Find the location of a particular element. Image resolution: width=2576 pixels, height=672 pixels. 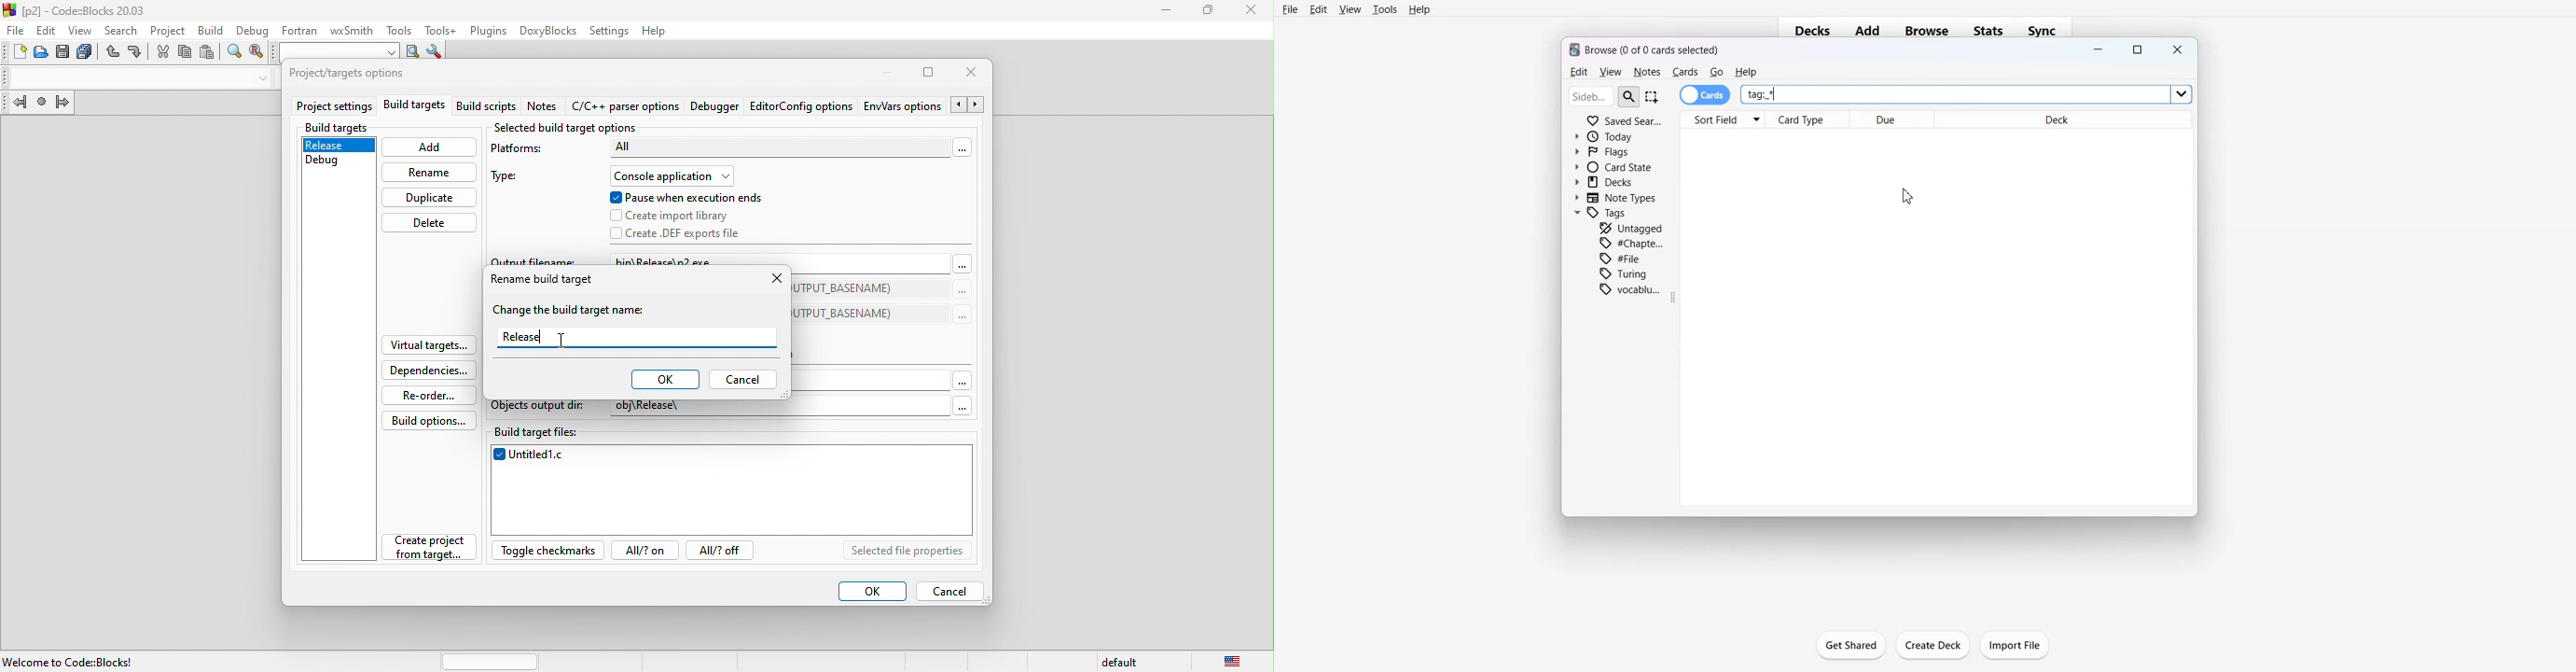

Close is located at coordinates (2176, 50).